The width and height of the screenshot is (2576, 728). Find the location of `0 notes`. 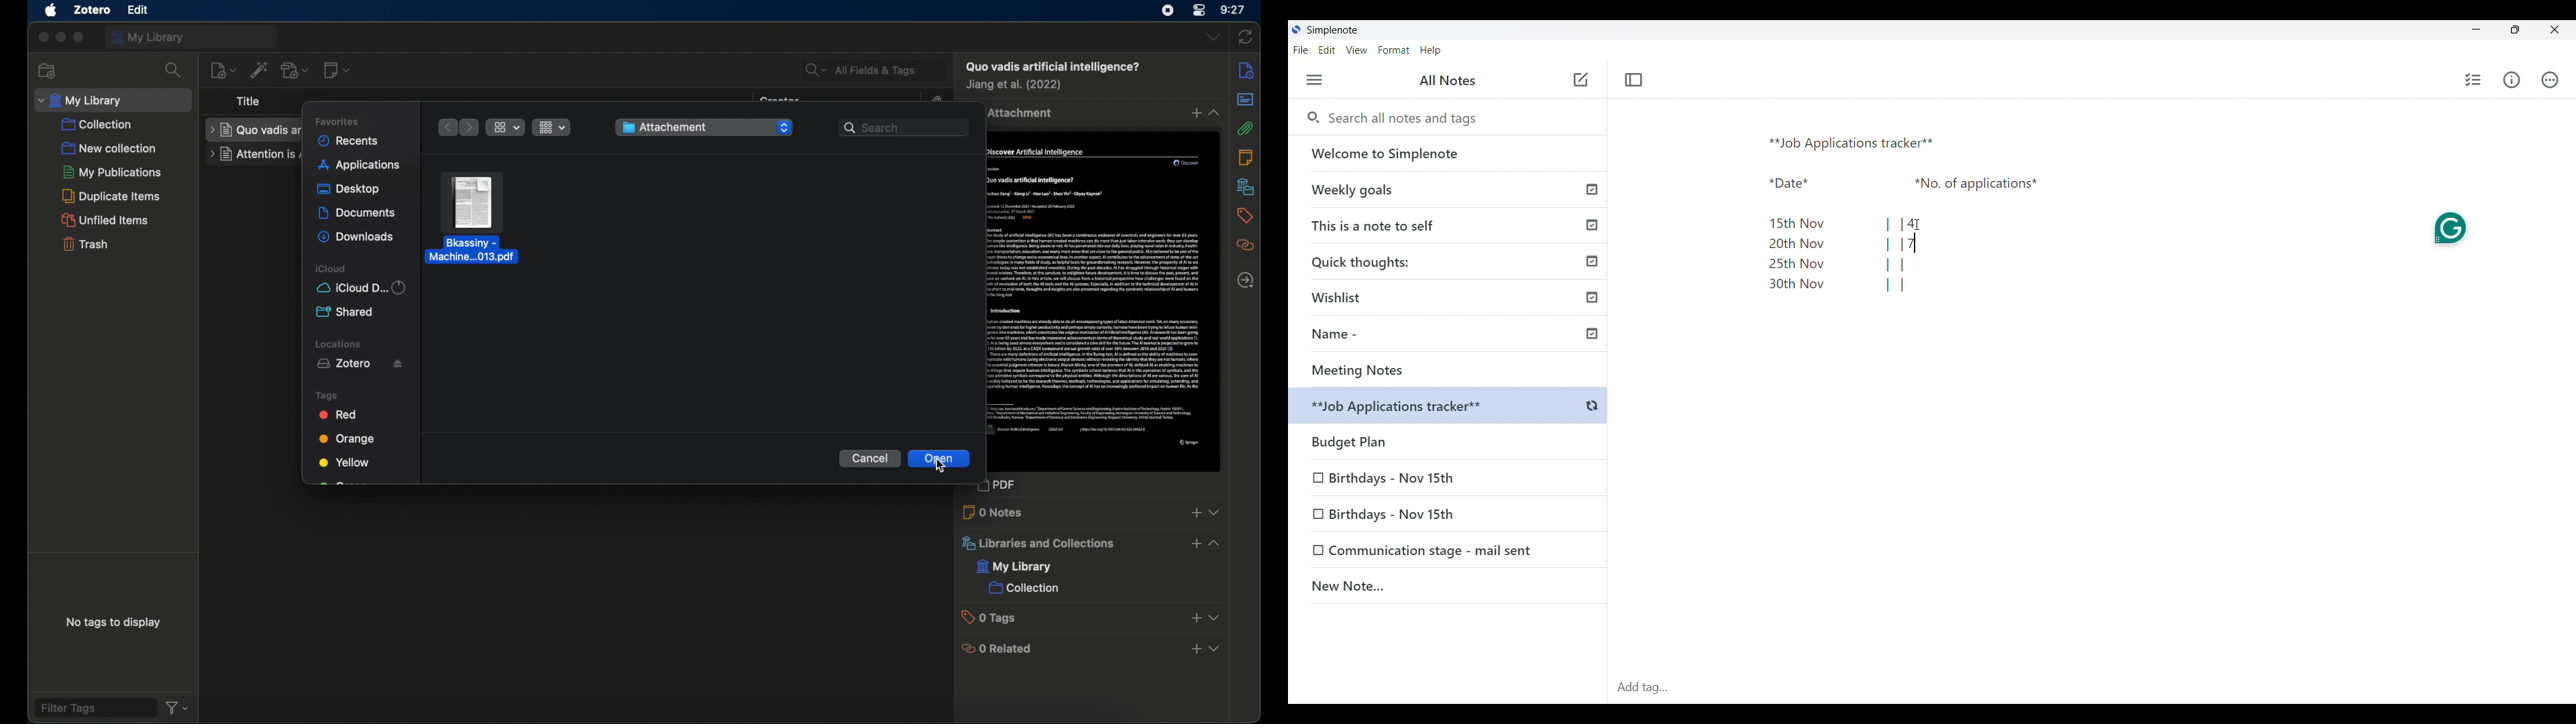

0 notes is located at coordinates (994, 512).